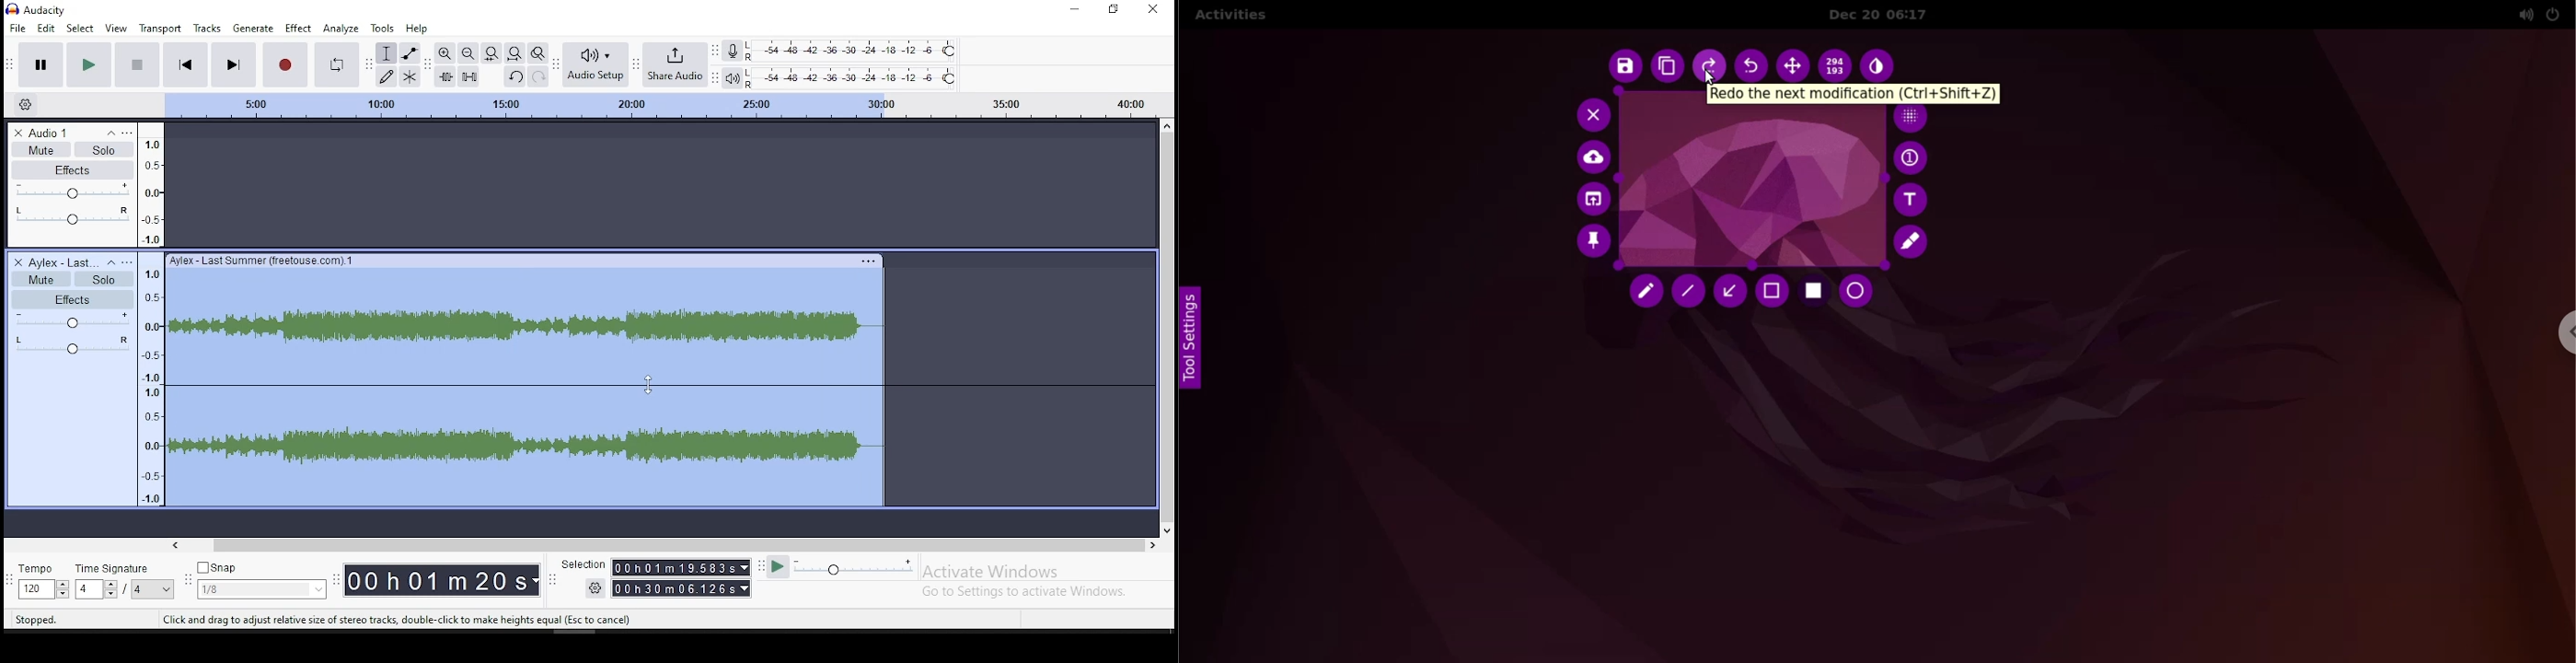 The width and height of the screenshot is (2576, 672). What do you see at coordinates (1667, 67) in the screenshot?
I see `copy to clipboard` at bounding box center [1667, 67].